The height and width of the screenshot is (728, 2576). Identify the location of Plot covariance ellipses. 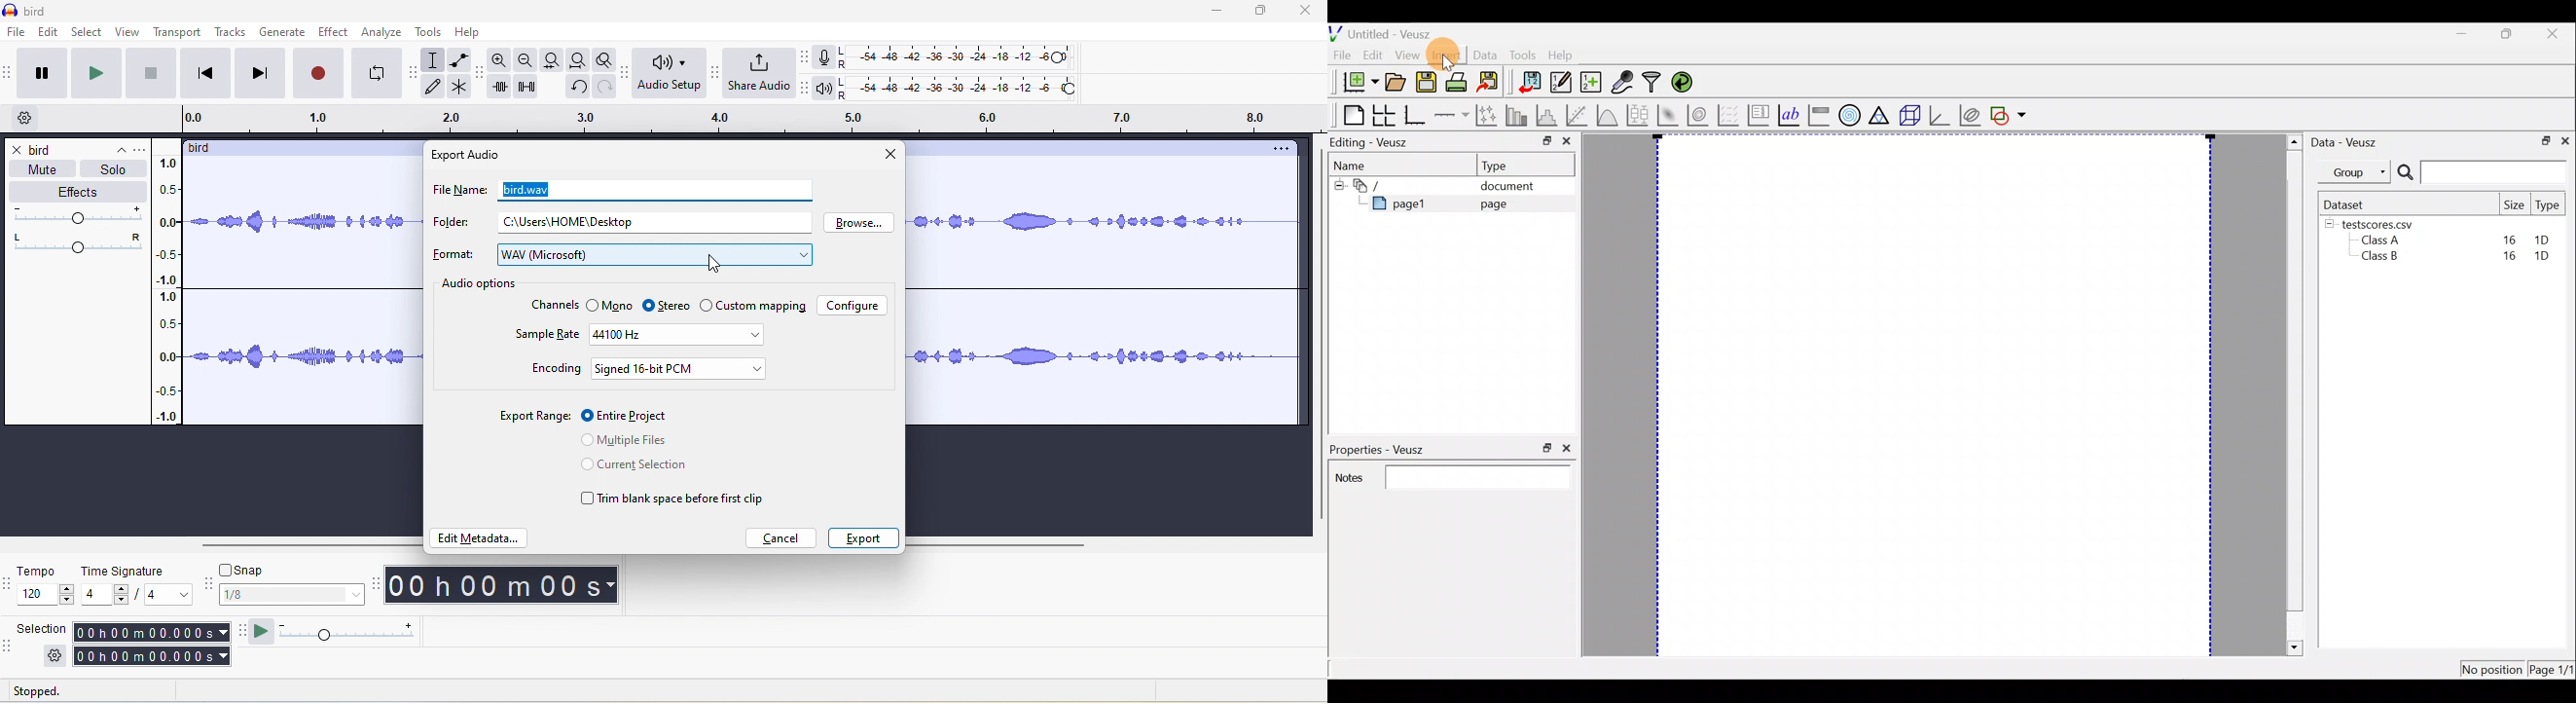
(1970, 114).